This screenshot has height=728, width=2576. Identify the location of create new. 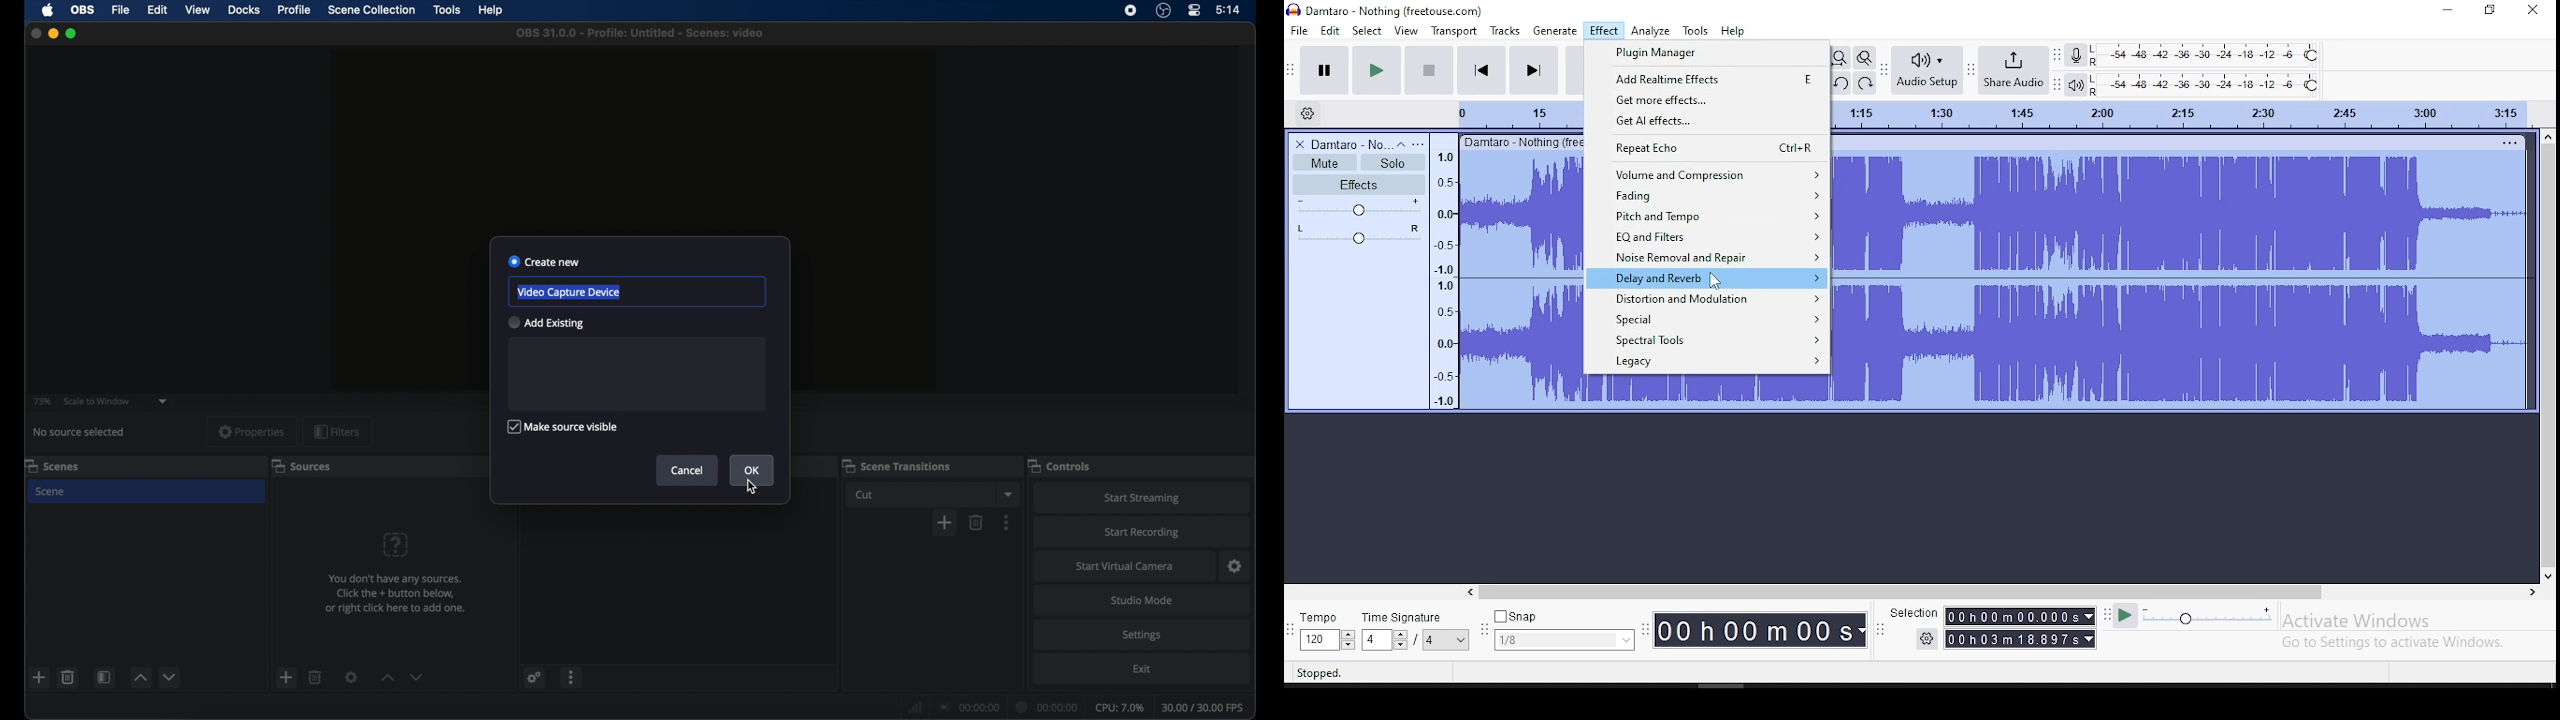
(544, 262).